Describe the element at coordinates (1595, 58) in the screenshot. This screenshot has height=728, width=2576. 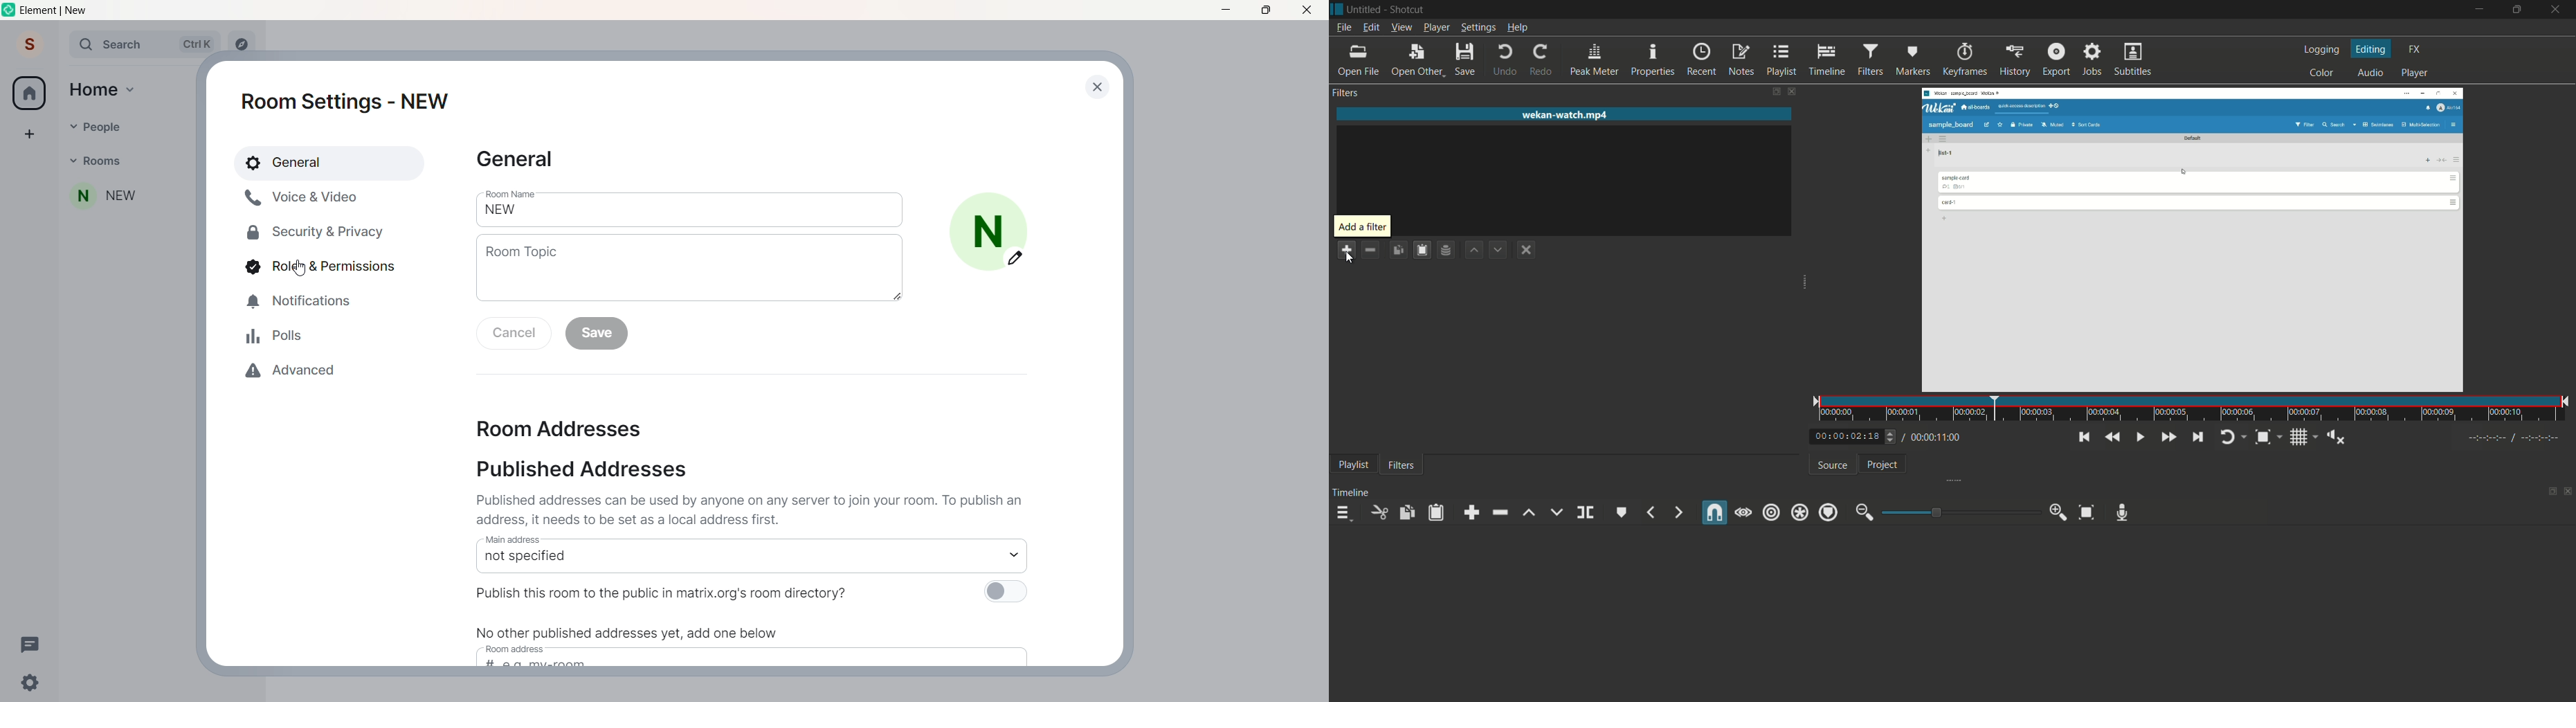
I see `peak meter` at that location.